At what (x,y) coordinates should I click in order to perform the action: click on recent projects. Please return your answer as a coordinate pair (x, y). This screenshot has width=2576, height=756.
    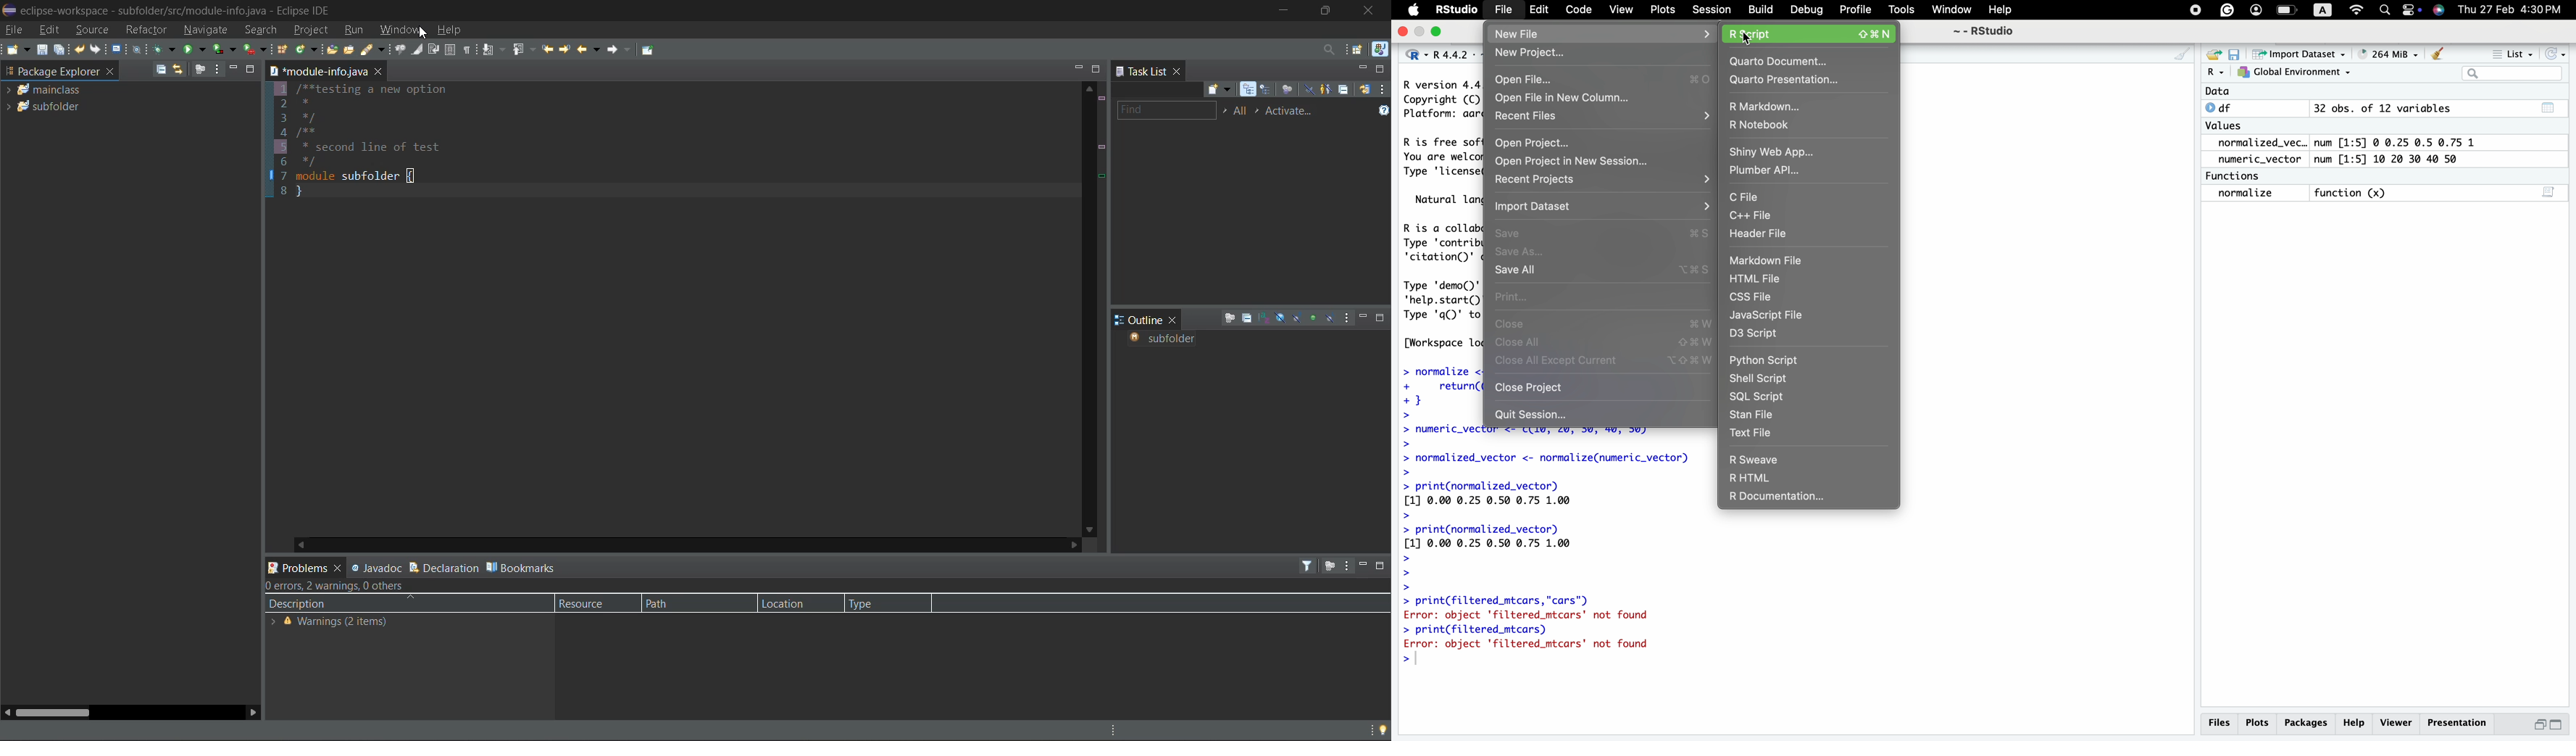
    Looking at the image, I should click on (1603, 183).